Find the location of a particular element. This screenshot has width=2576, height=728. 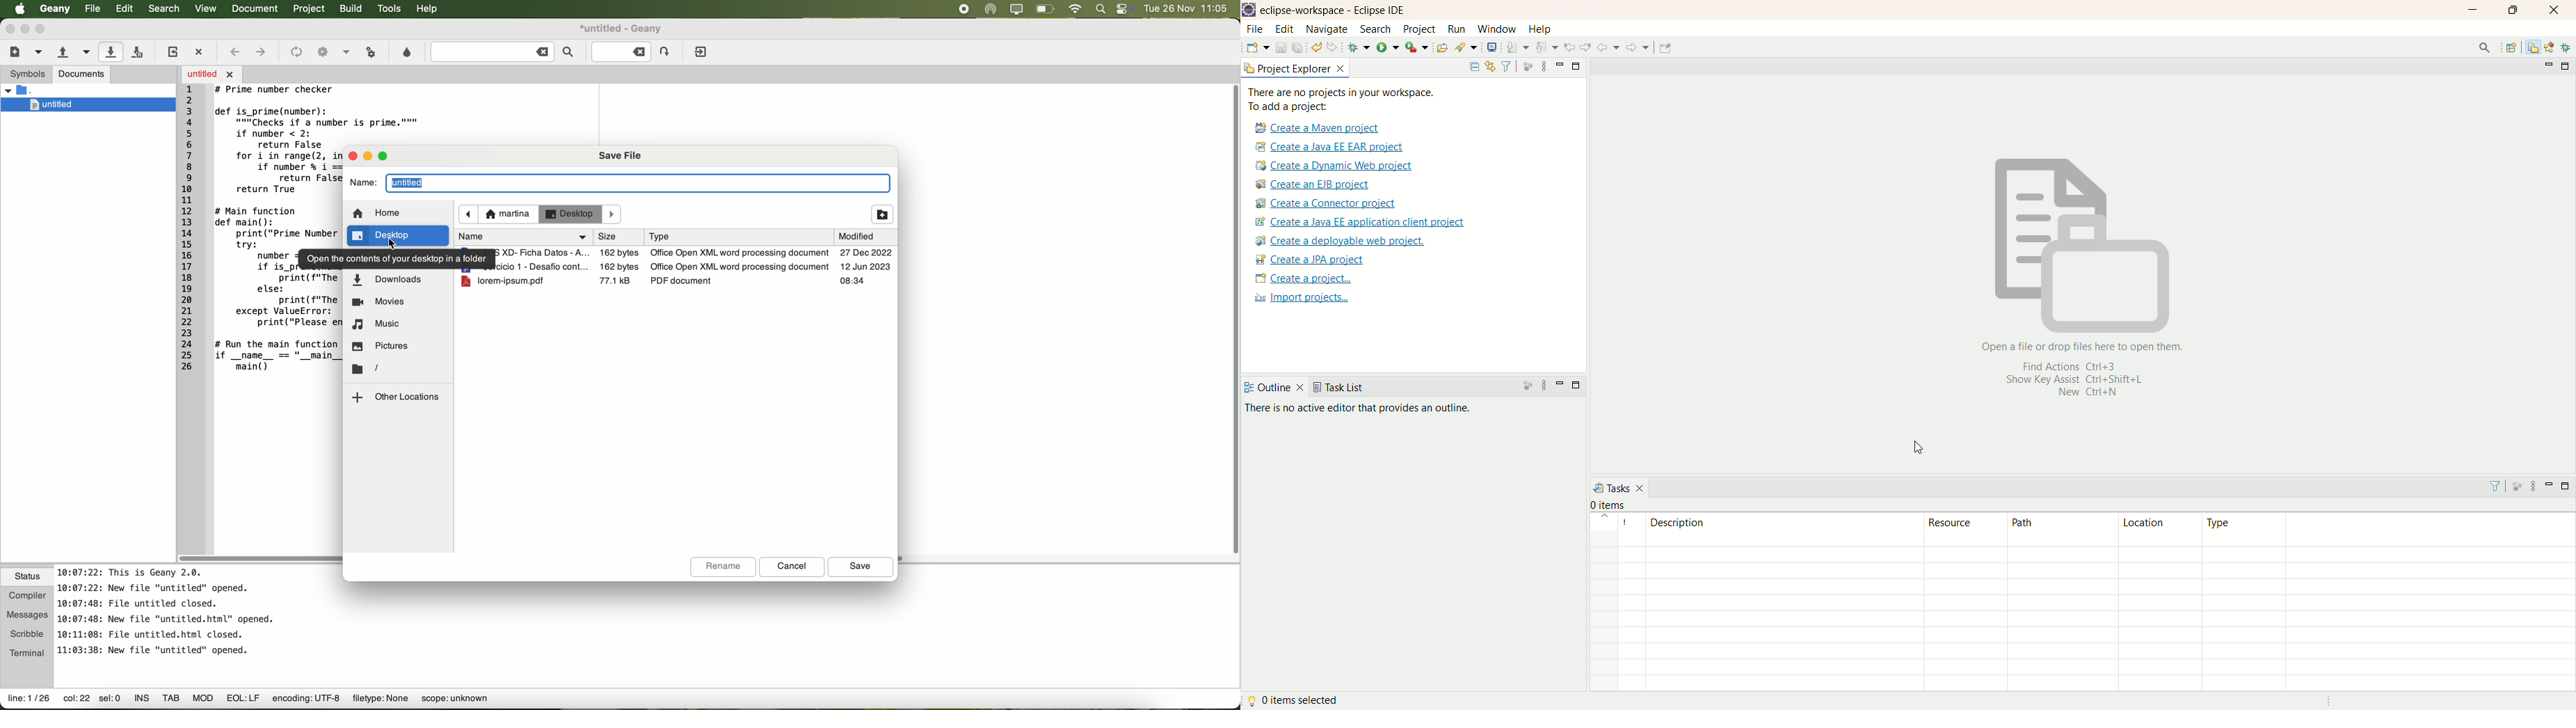

cancel button is located at coordinates (792, 567).